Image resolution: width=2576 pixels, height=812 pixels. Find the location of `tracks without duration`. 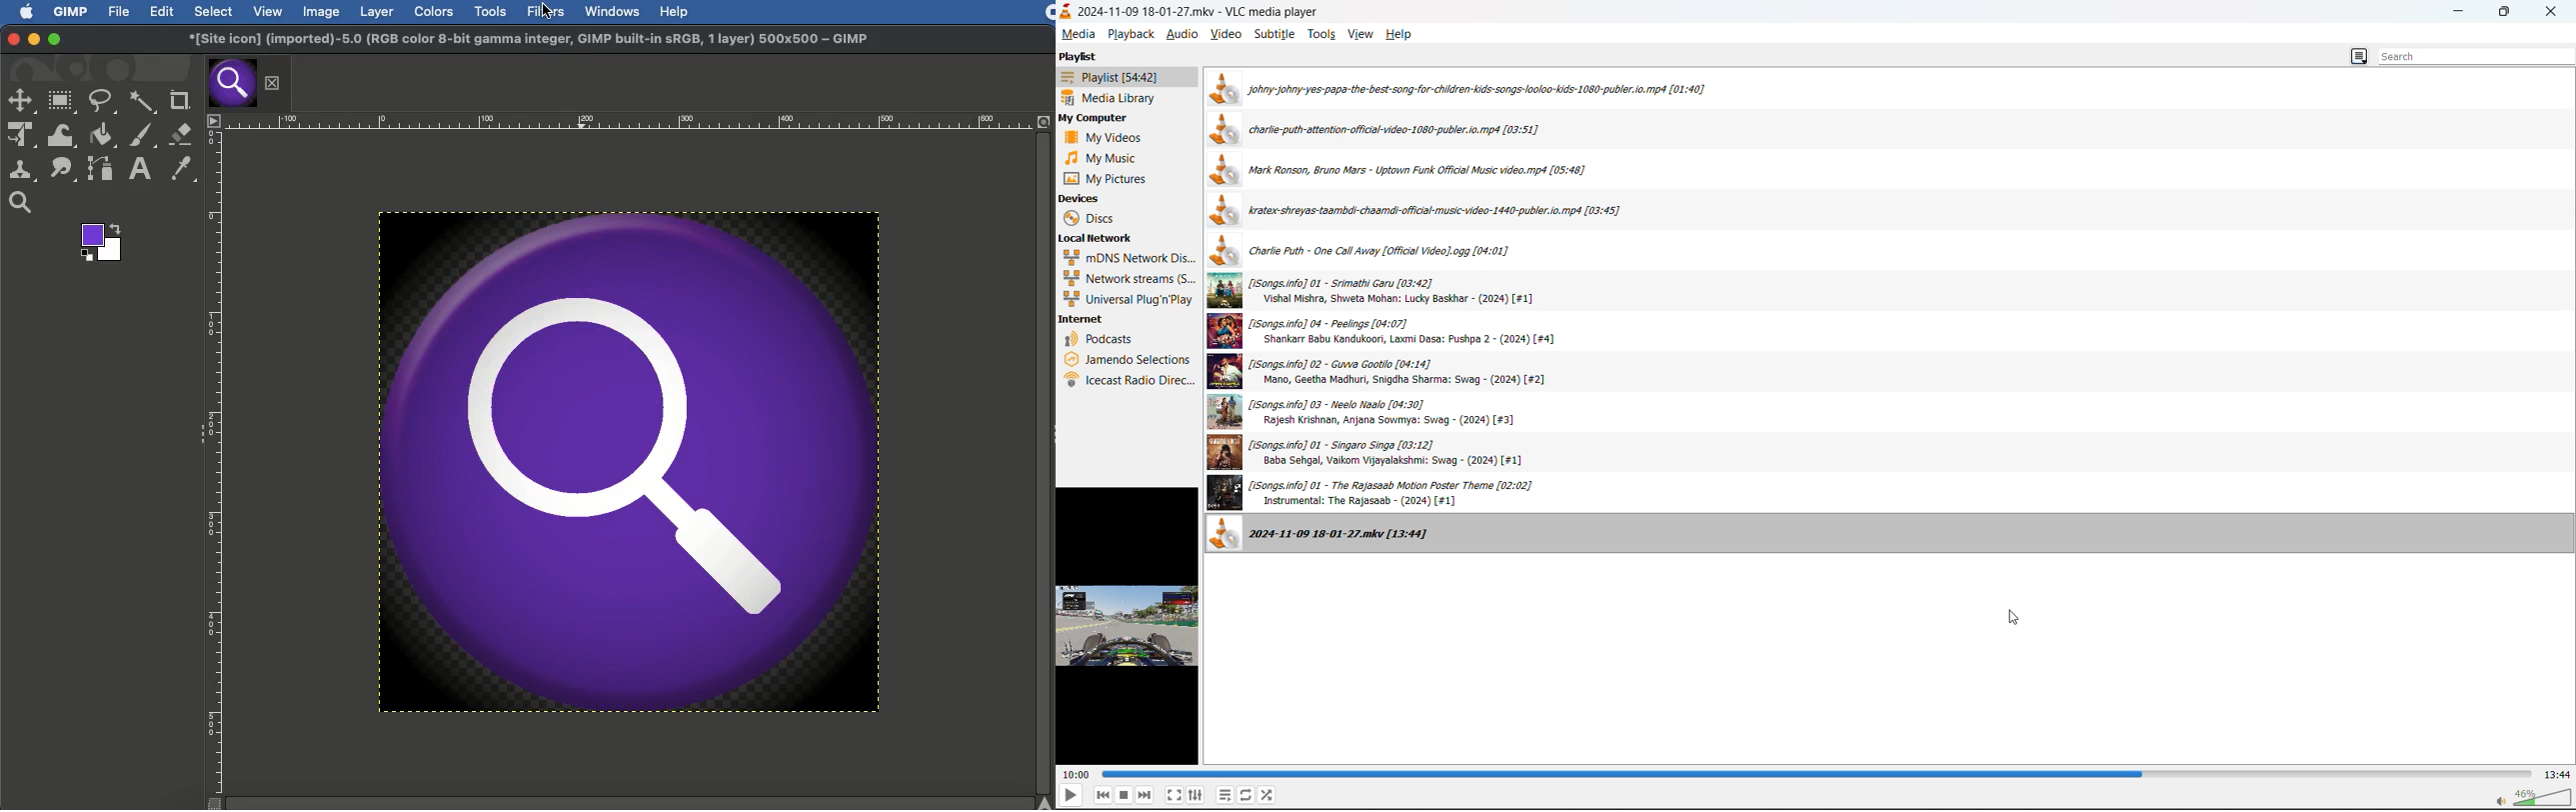

tracks without duration is located at coordinates (1388, 454).